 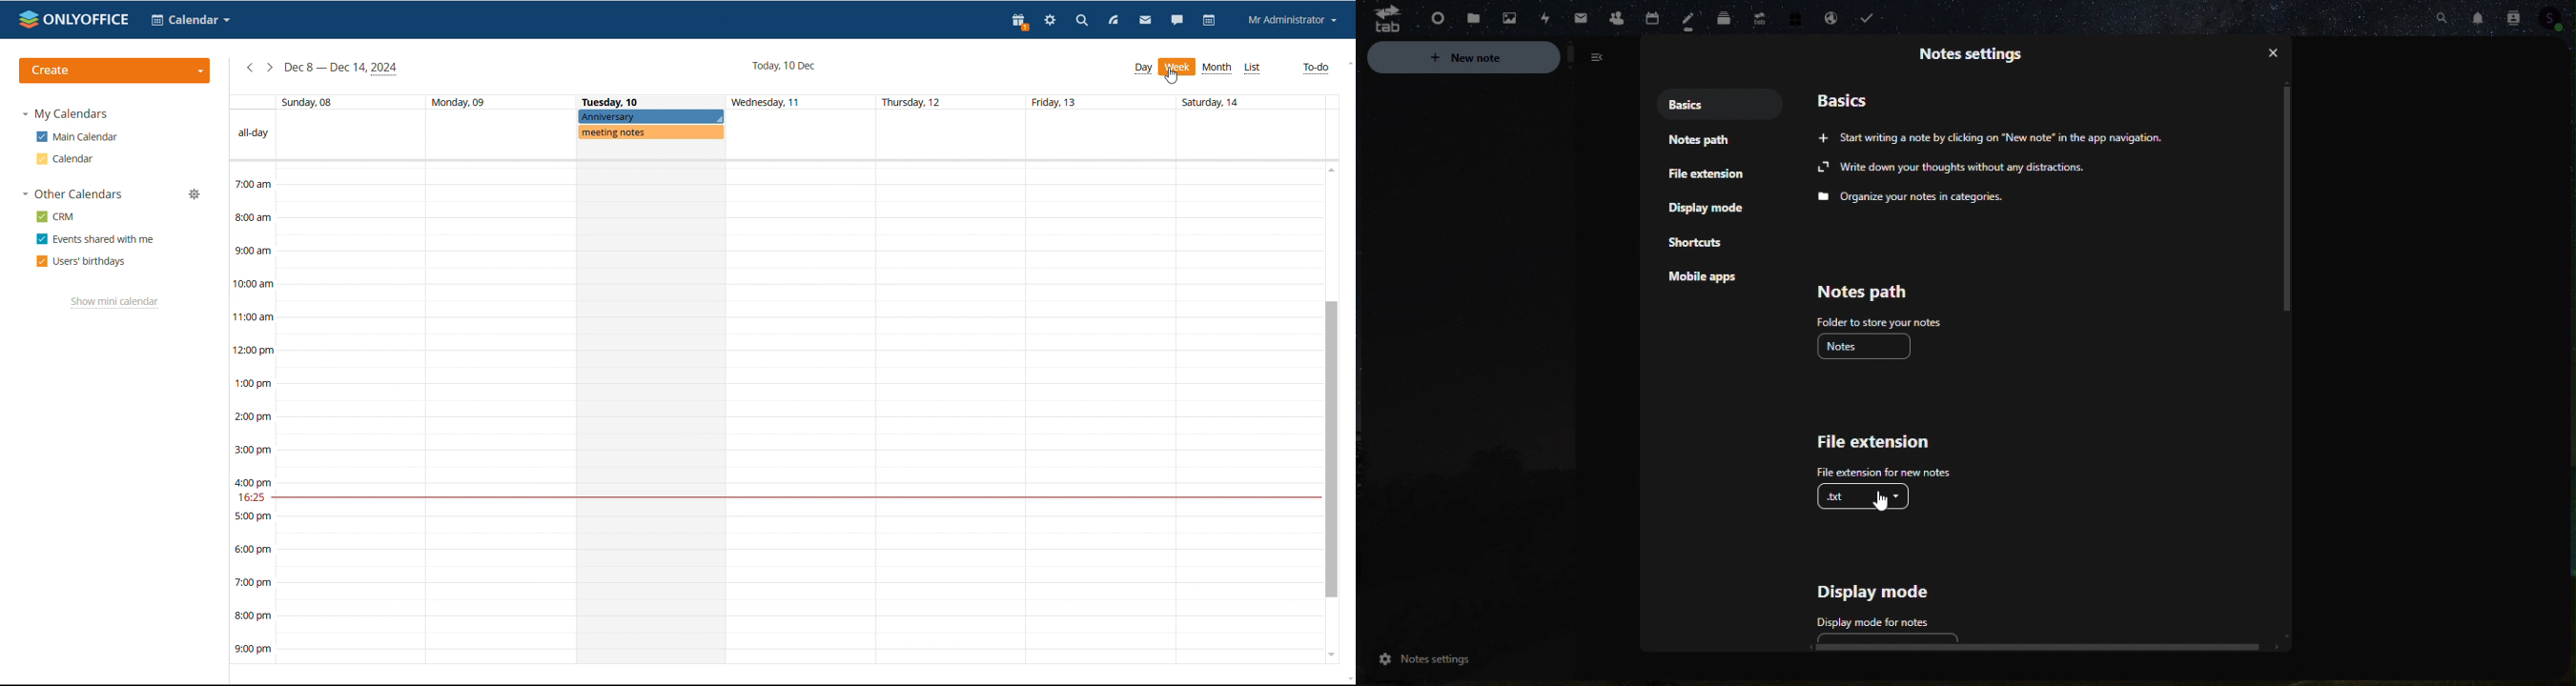 What do you see at coordinates (1855, 96) in the screenshot?
I see `Basics` at bounding box center [1855, 96].